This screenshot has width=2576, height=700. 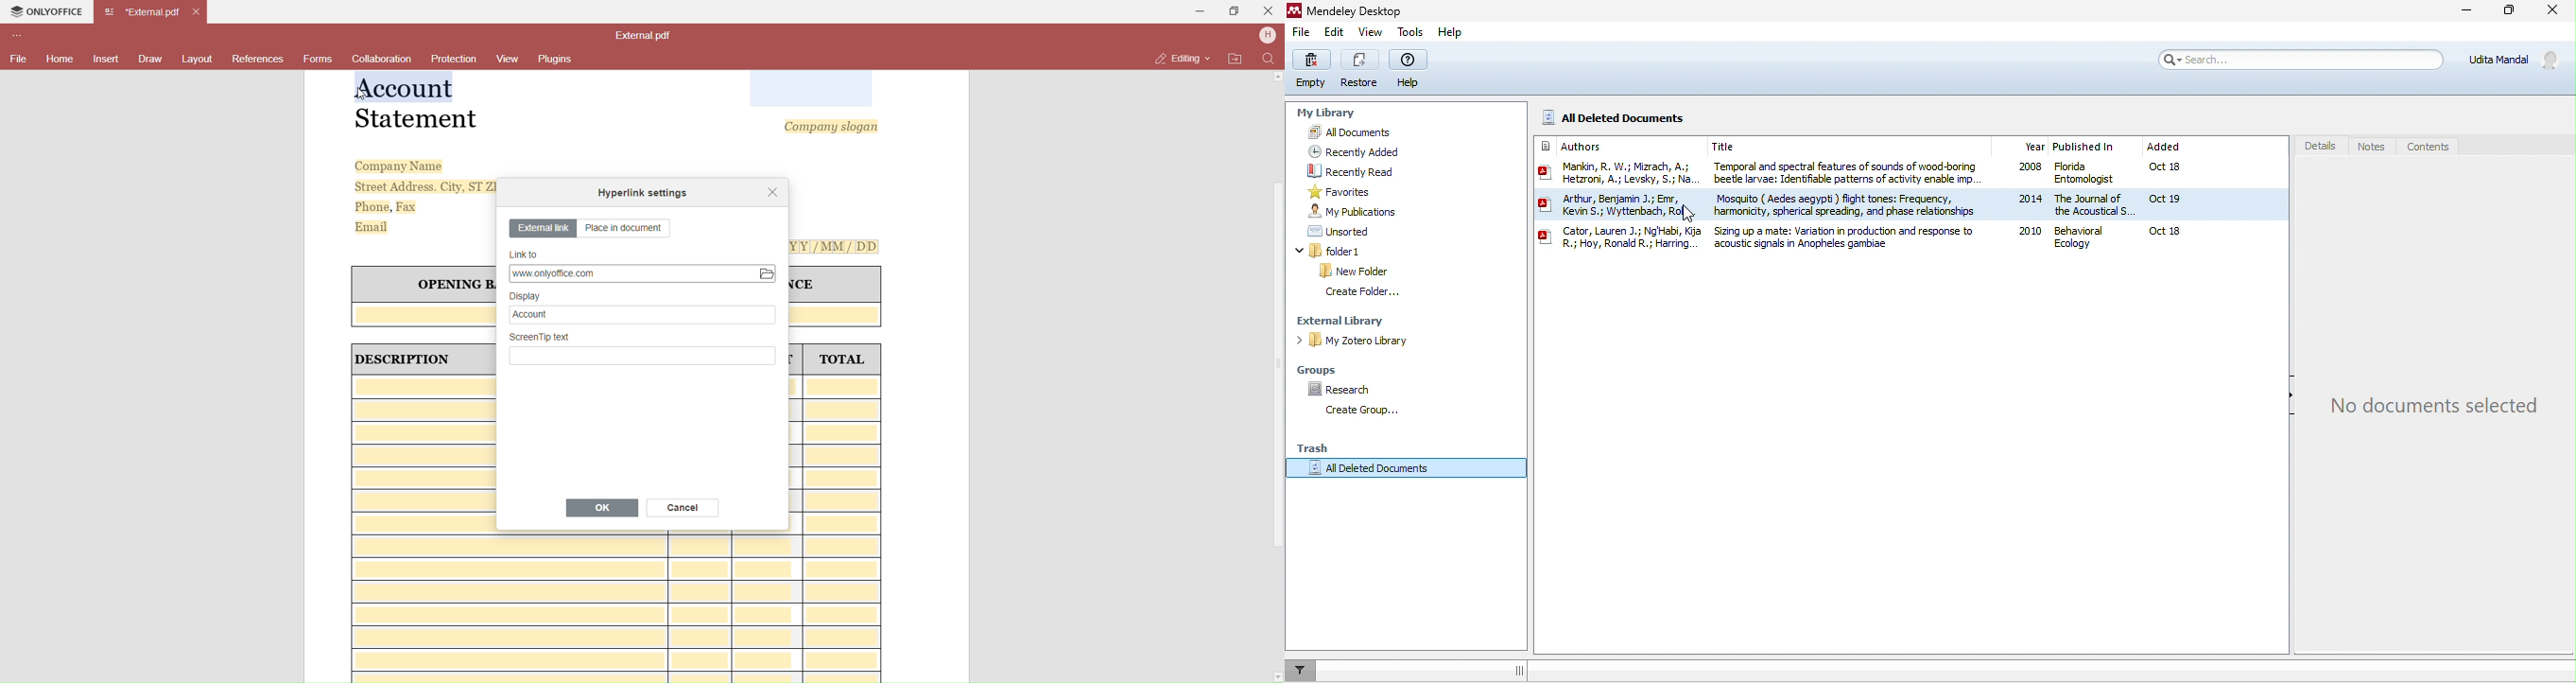 What do you see at coordinates (201, 11) in the screenshot?
I see `Close Tab` at bounding box center [201, 11].